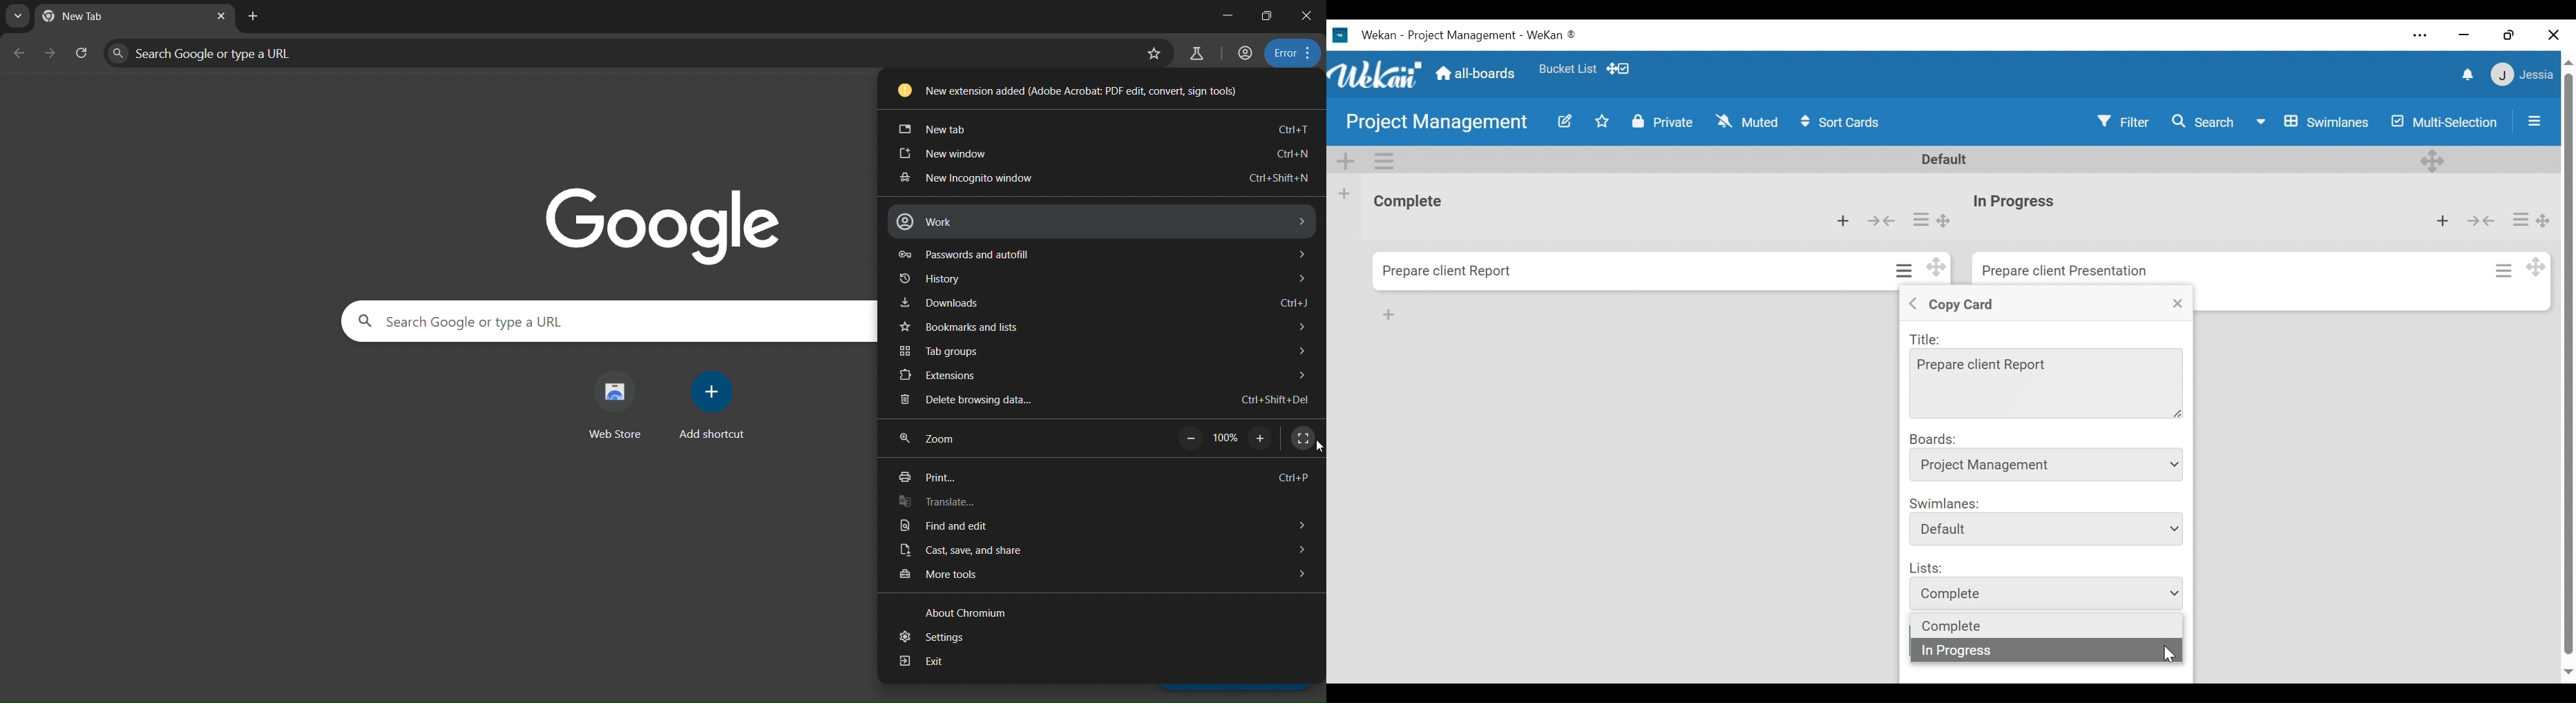  What do you see at coordinates (1747, 122) in the screenshot?
I see `Muted` at bounding box center [1747, 122].